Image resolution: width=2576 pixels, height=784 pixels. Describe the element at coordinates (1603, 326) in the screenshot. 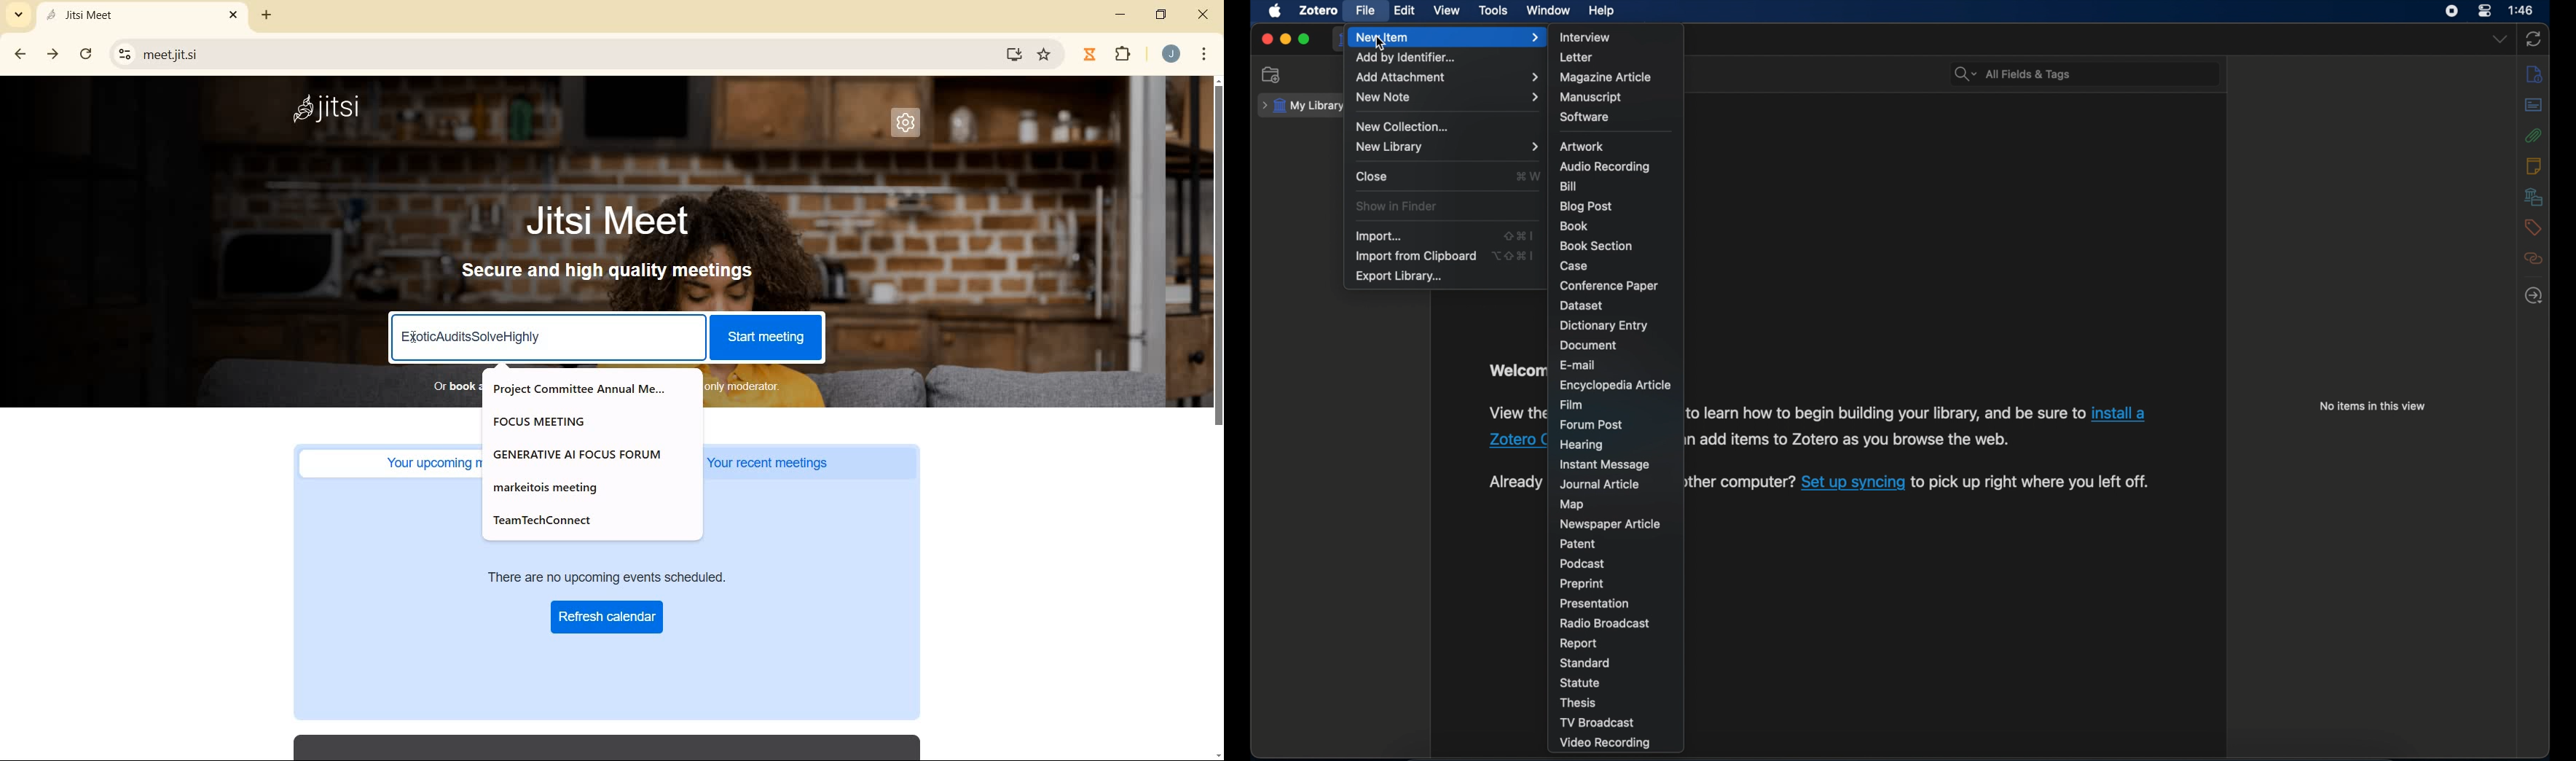

I see `dictionary entry` at that location.